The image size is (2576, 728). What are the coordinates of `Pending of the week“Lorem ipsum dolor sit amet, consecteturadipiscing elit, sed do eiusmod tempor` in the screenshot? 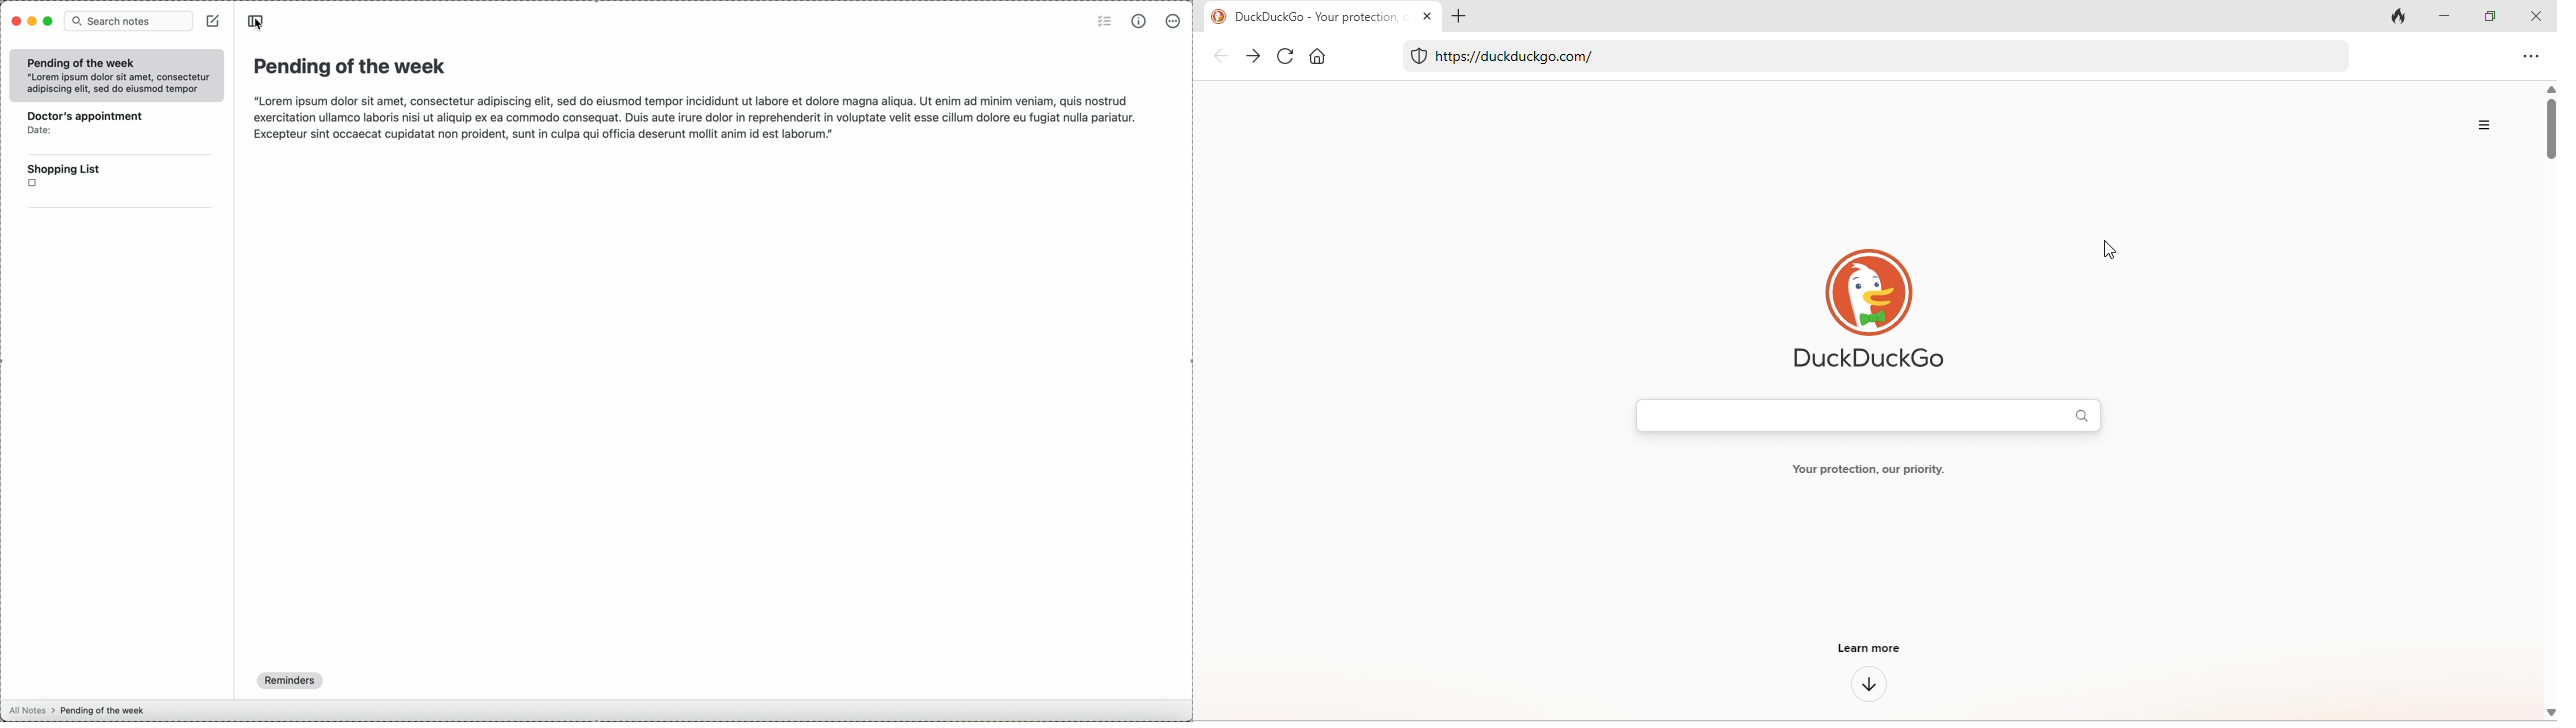 It's located at (117, 74).